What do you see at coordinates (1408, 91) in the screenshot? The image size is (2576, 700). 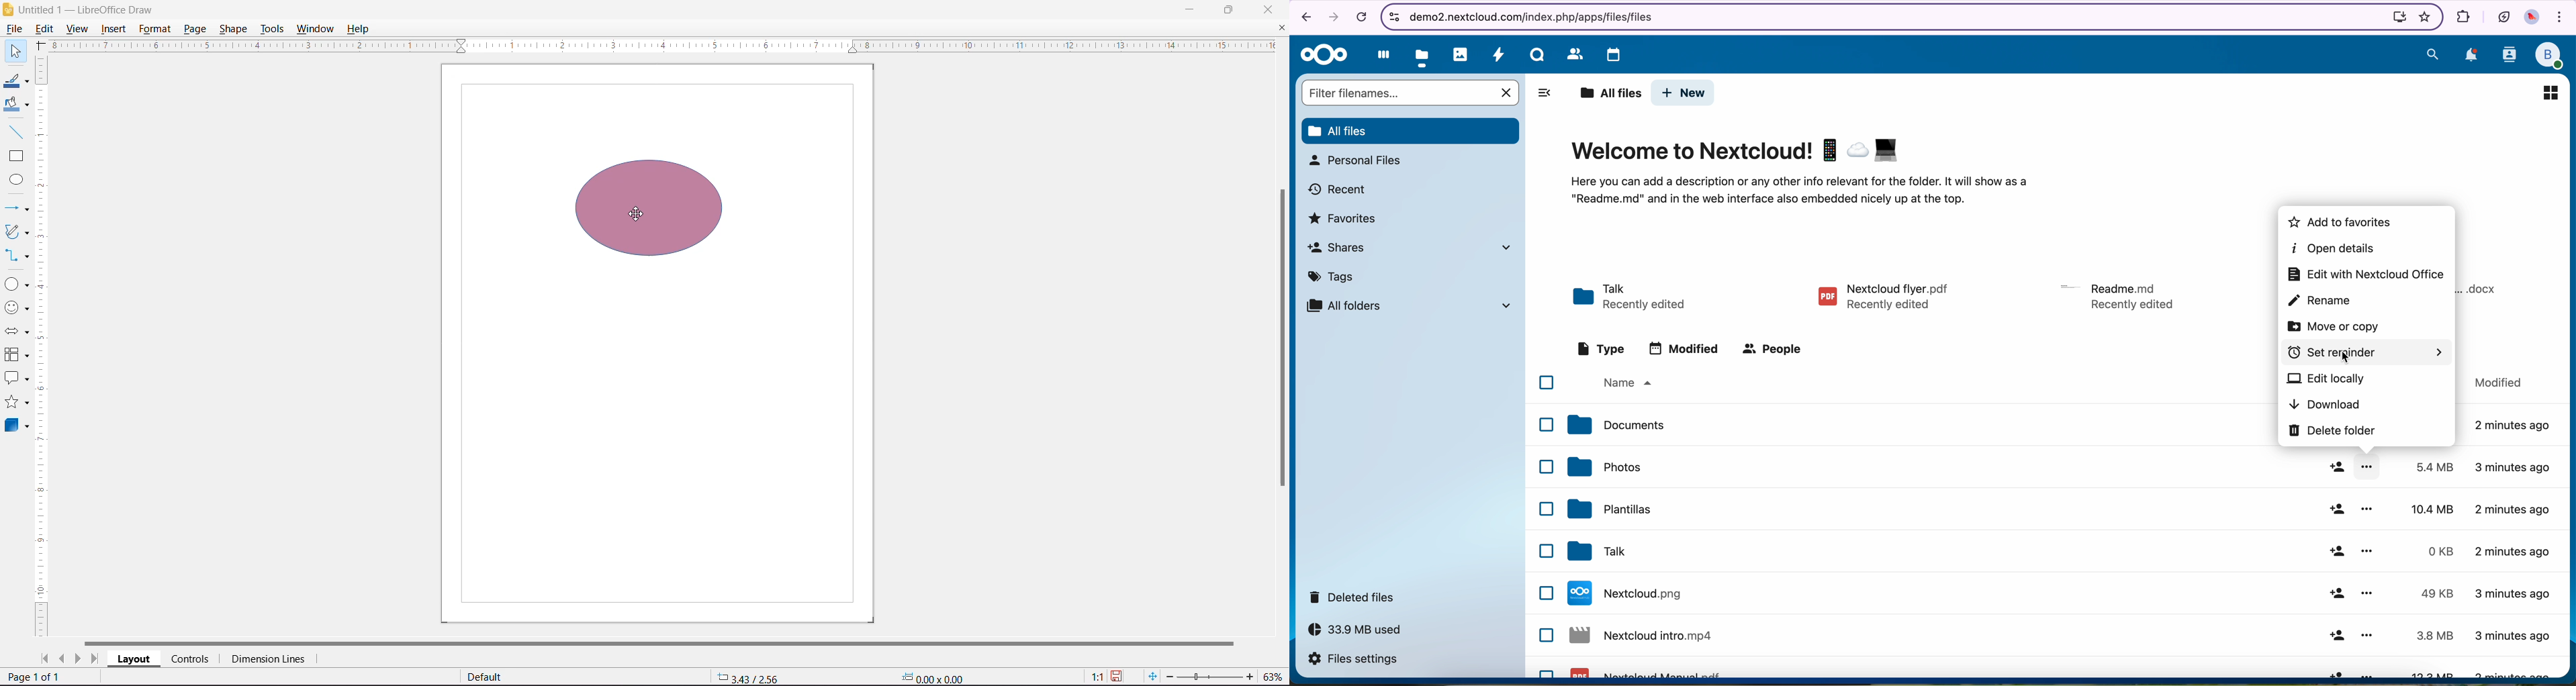 I see `search bar` at bounding box center [1408, 91].